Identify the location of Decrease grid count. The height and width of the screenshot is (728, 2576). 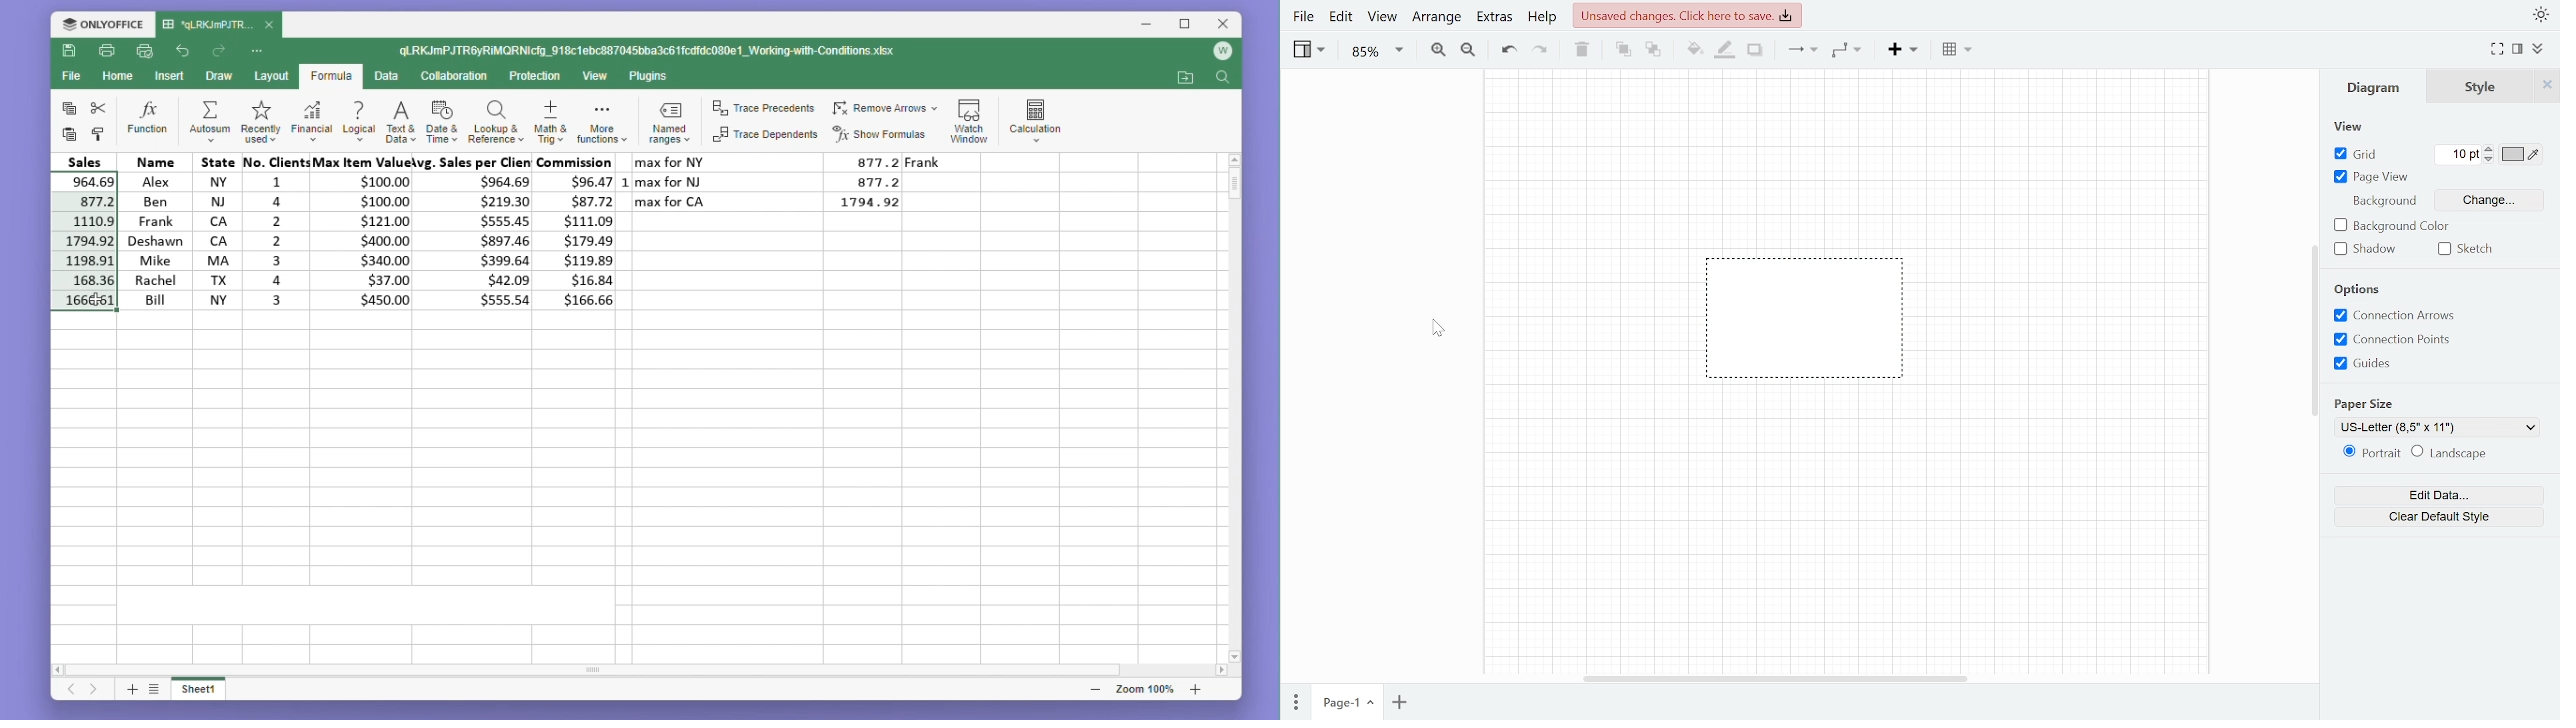
(2491, 161).